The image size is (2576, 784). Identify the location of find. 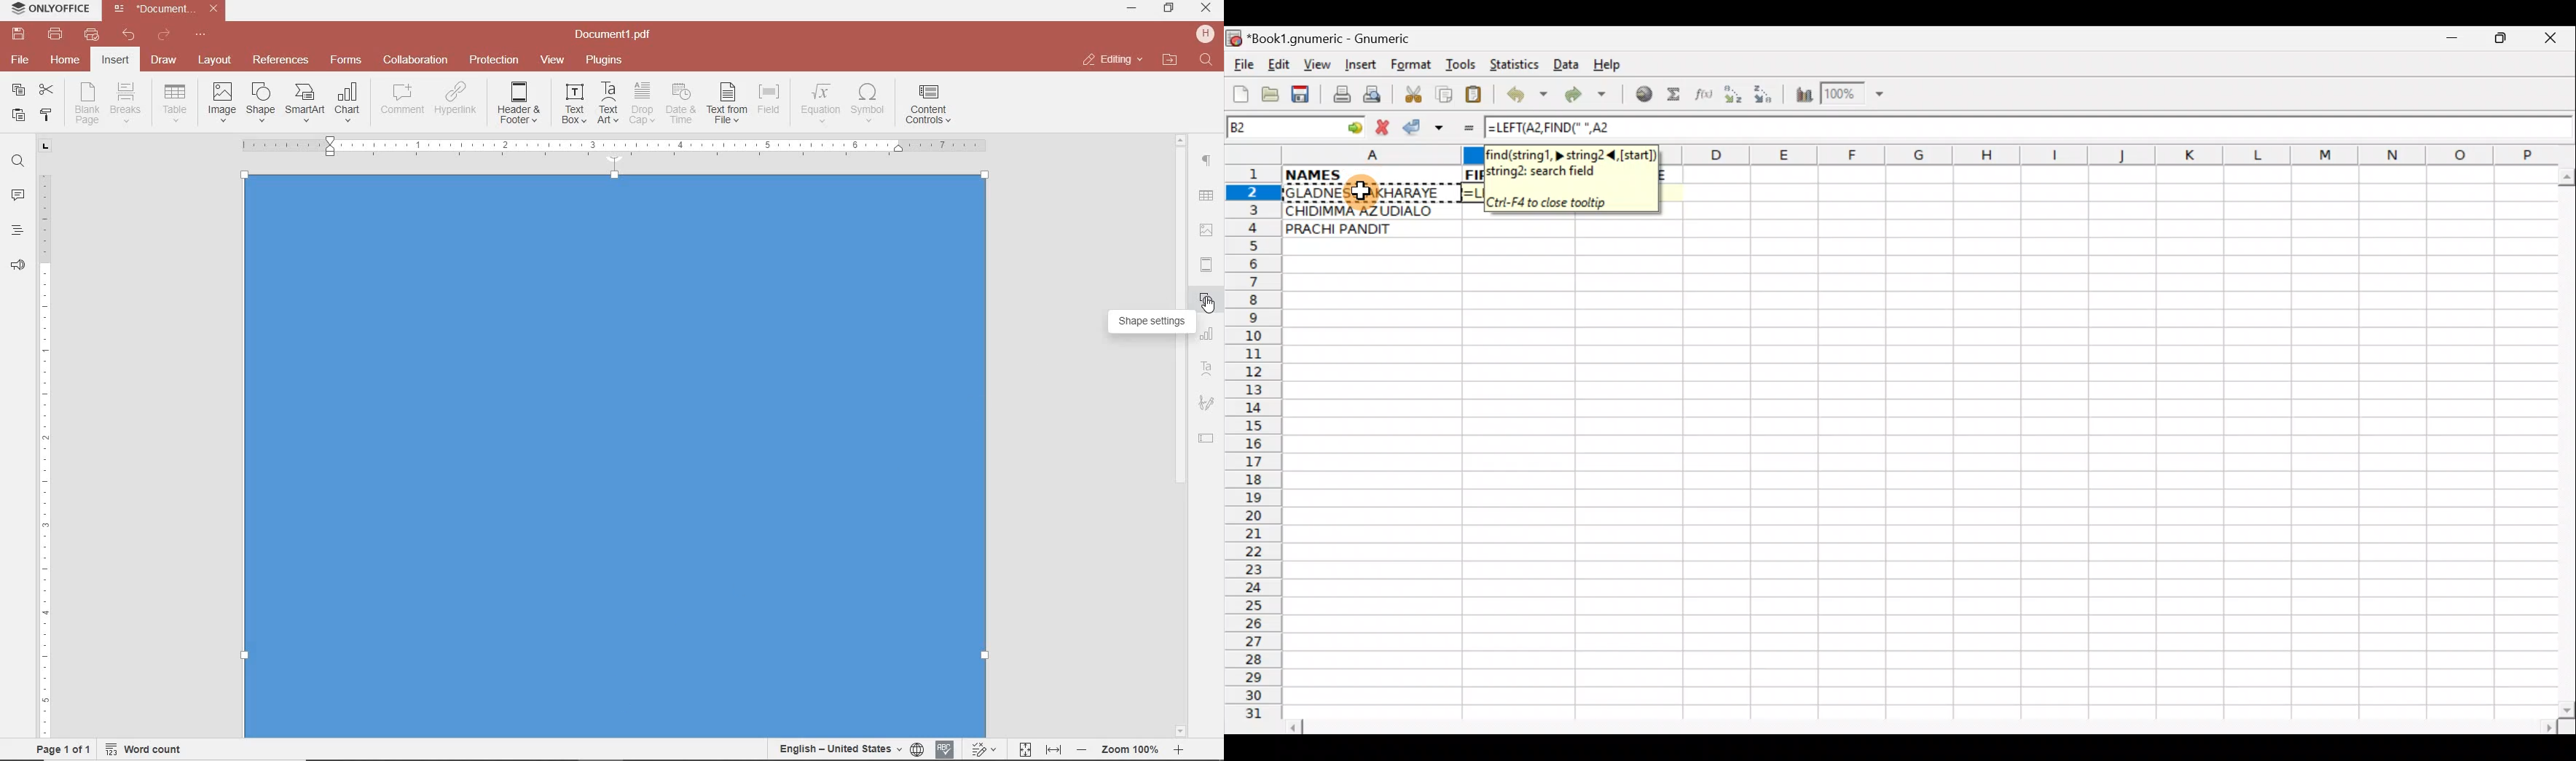
(17, 160).